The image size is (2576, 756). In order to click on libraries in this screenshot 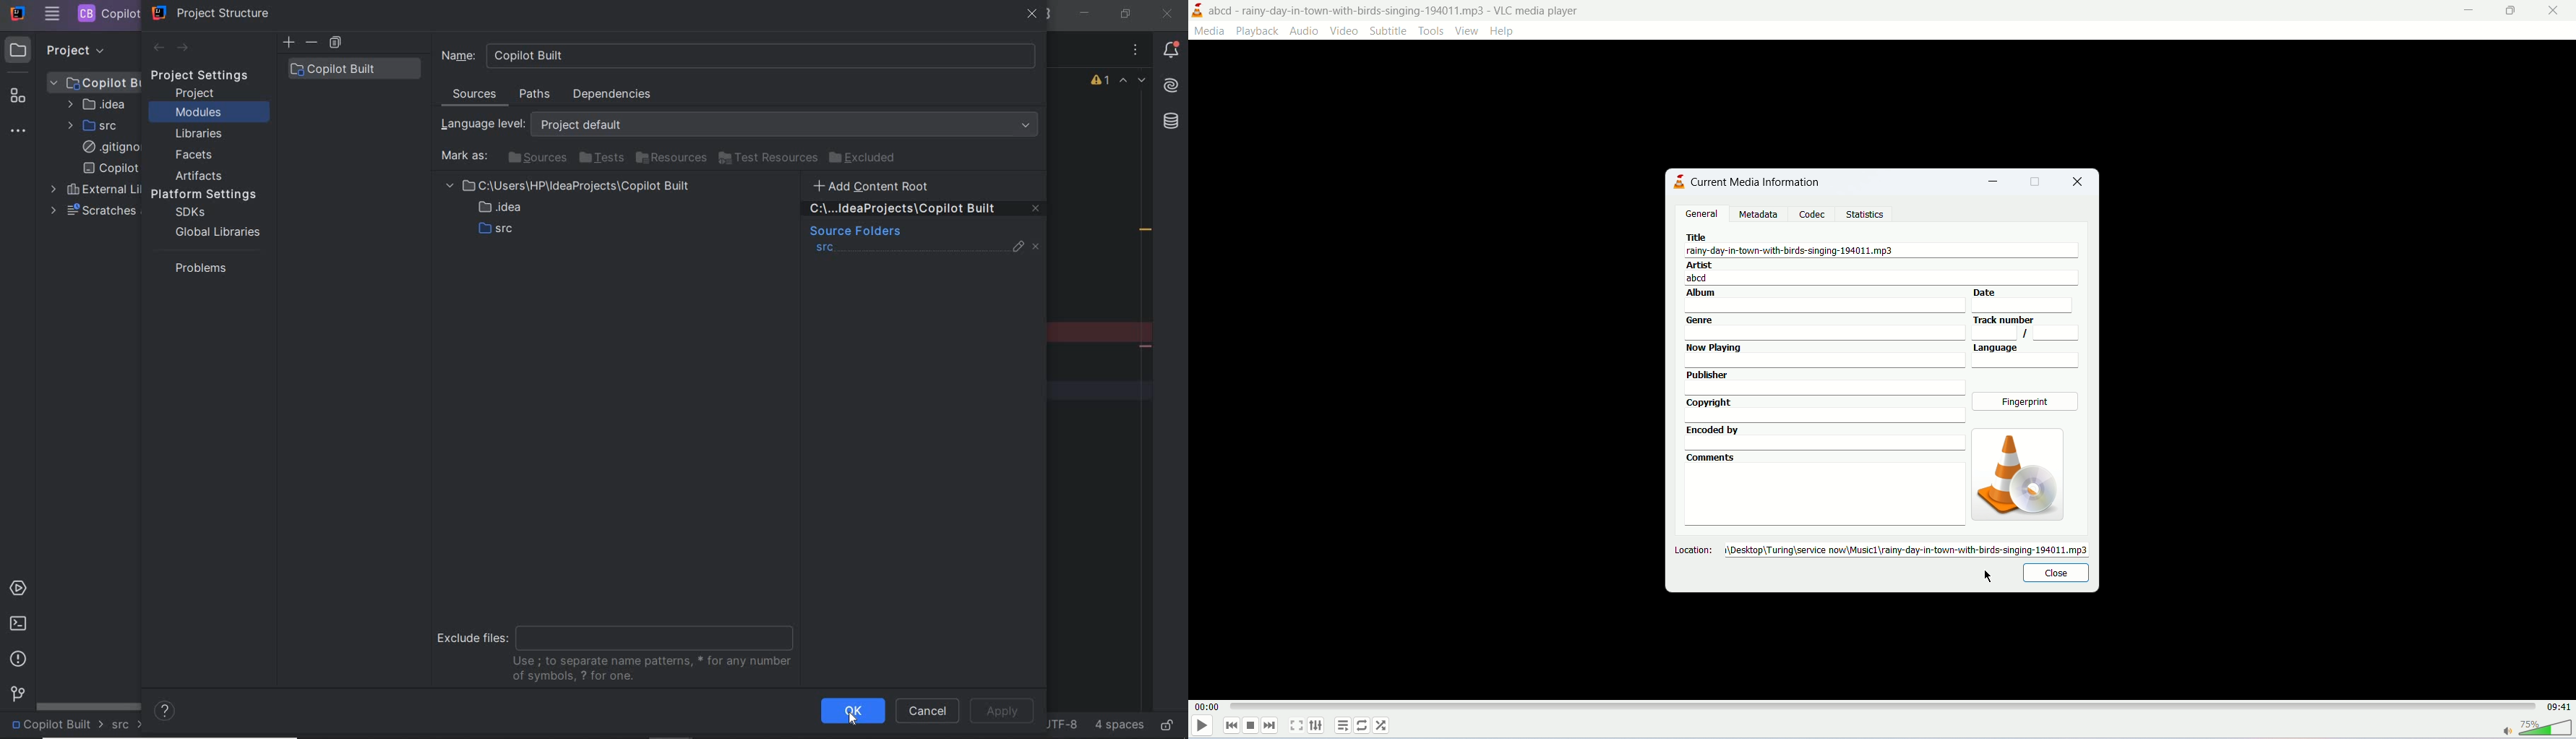, I will do `click(200, 134)`.